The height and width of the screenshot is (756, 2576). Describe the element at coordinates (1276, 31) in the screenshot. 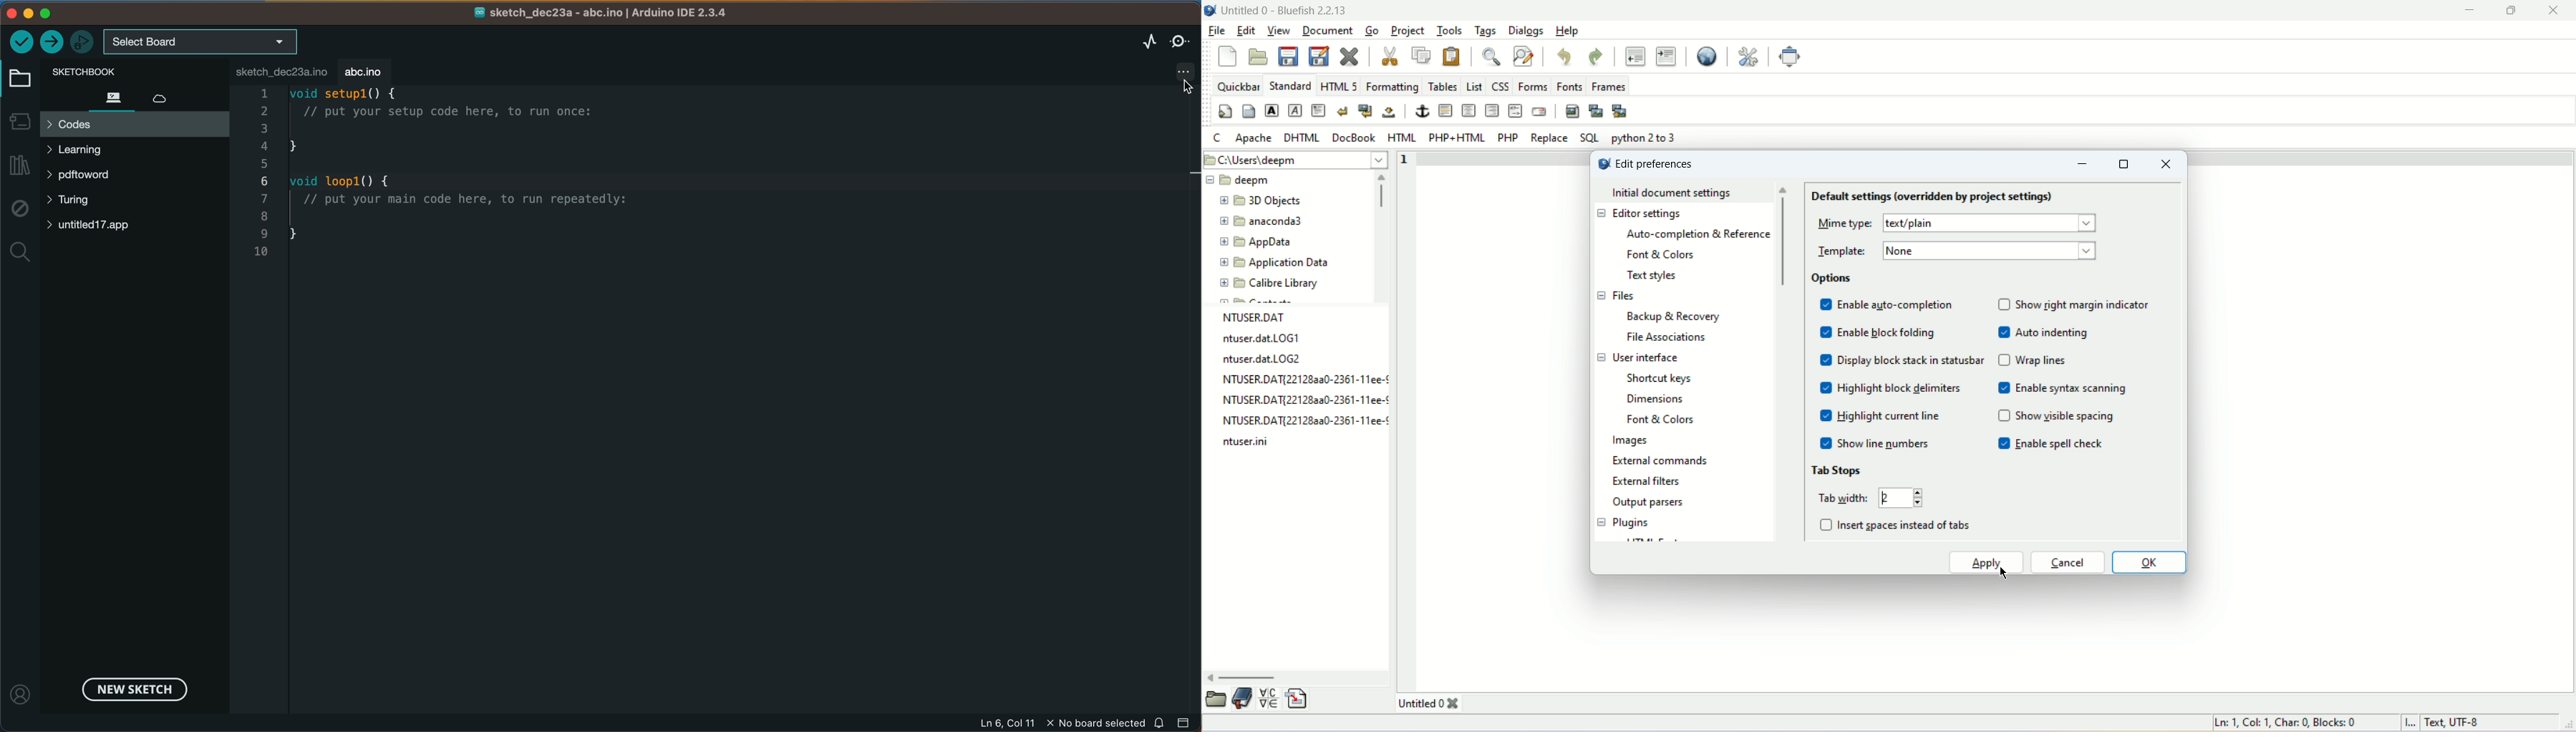

I see `view` at that location.